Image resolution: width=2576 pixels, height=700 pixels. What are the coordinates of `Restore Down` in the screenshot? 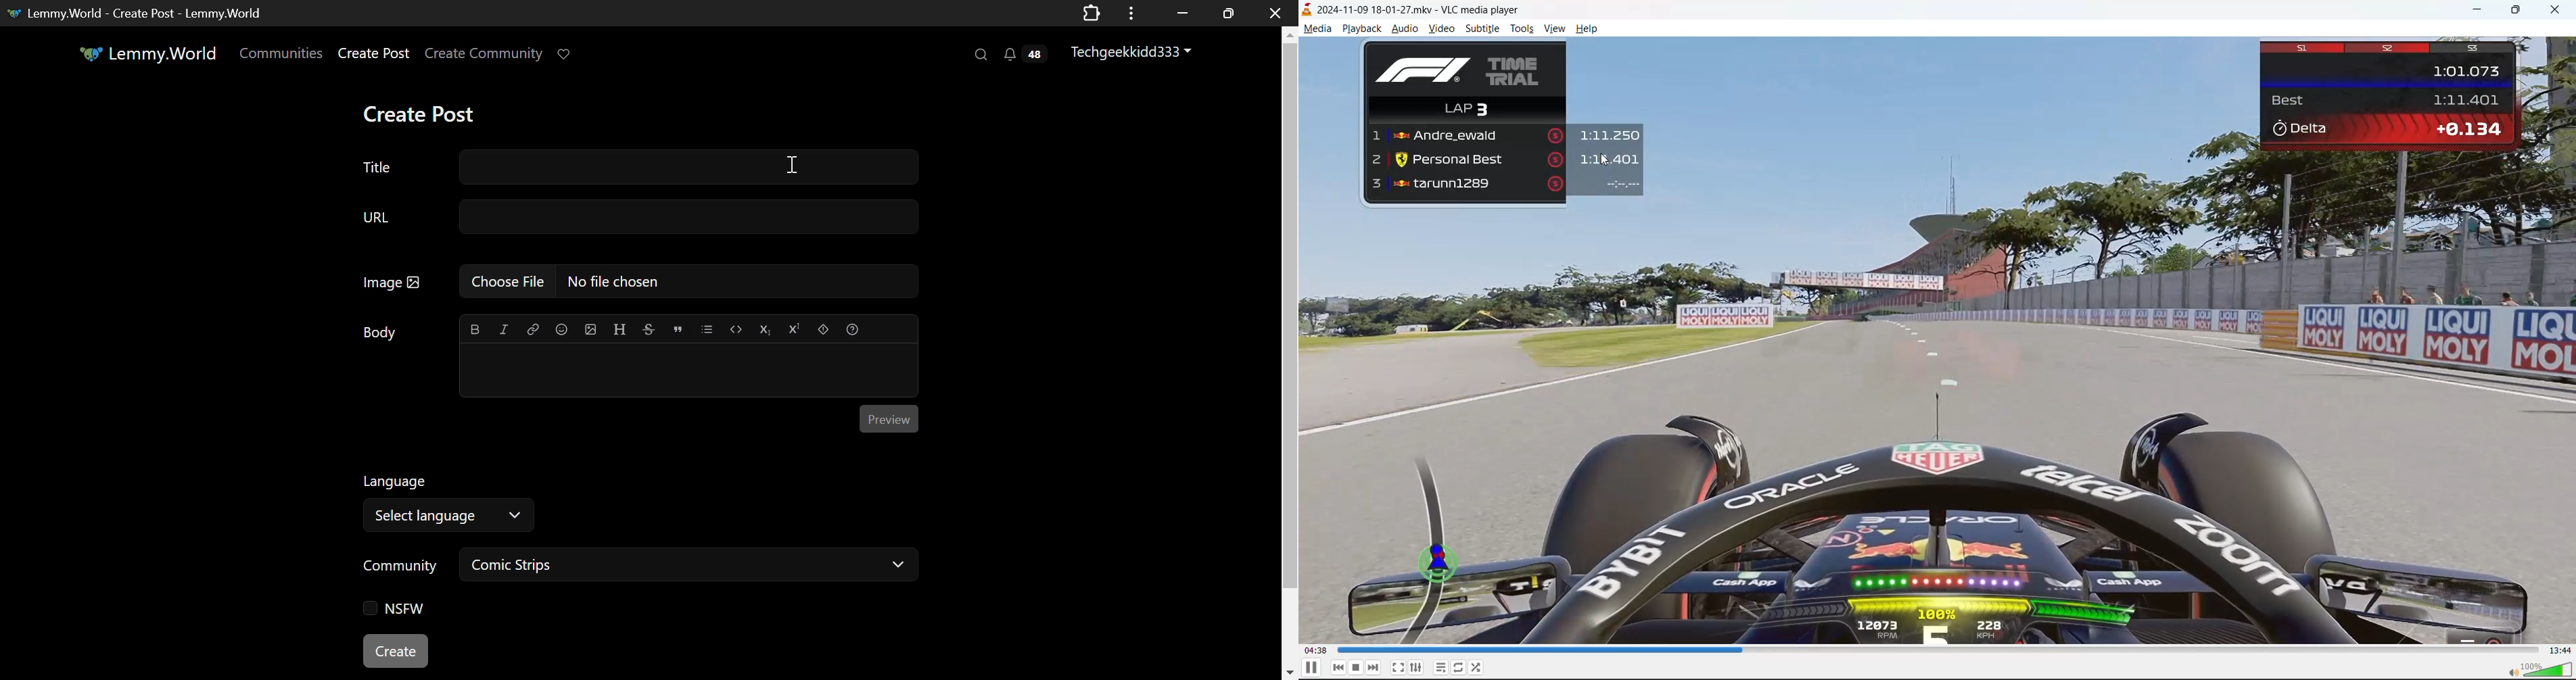 It's located at (1182, 11).